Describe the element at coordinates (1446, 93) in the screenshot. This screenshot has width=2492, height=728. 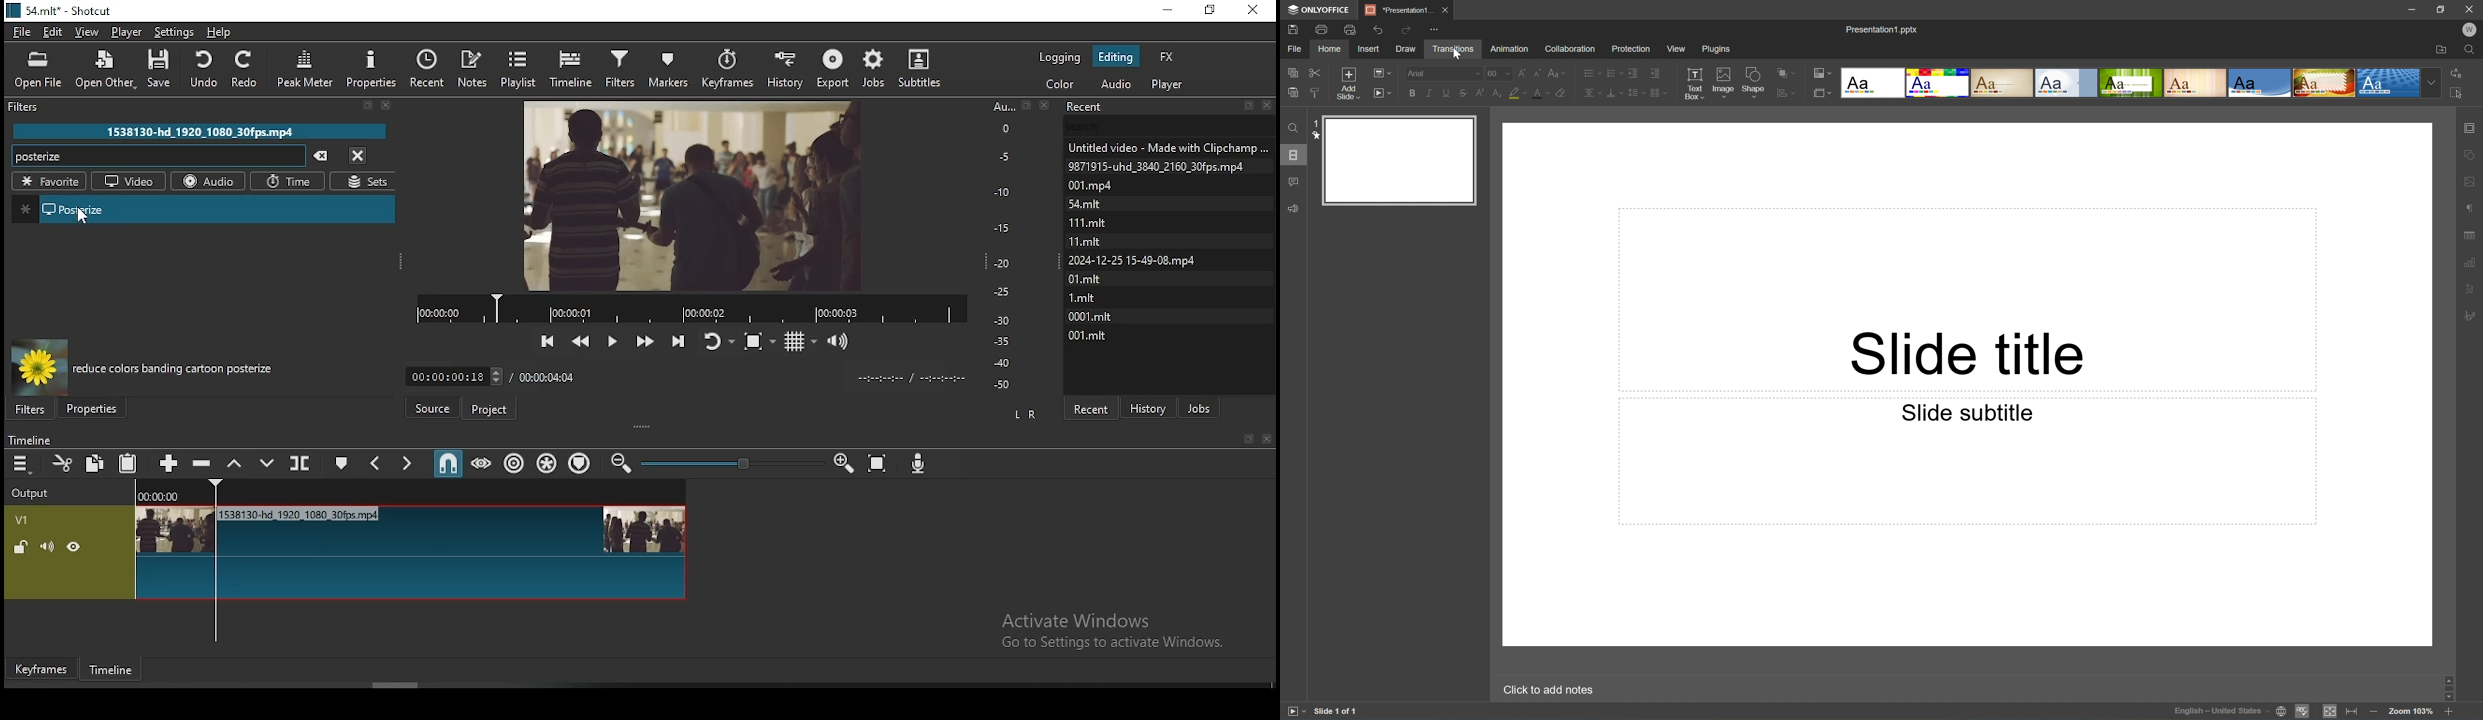
I see `Underline` at that location.